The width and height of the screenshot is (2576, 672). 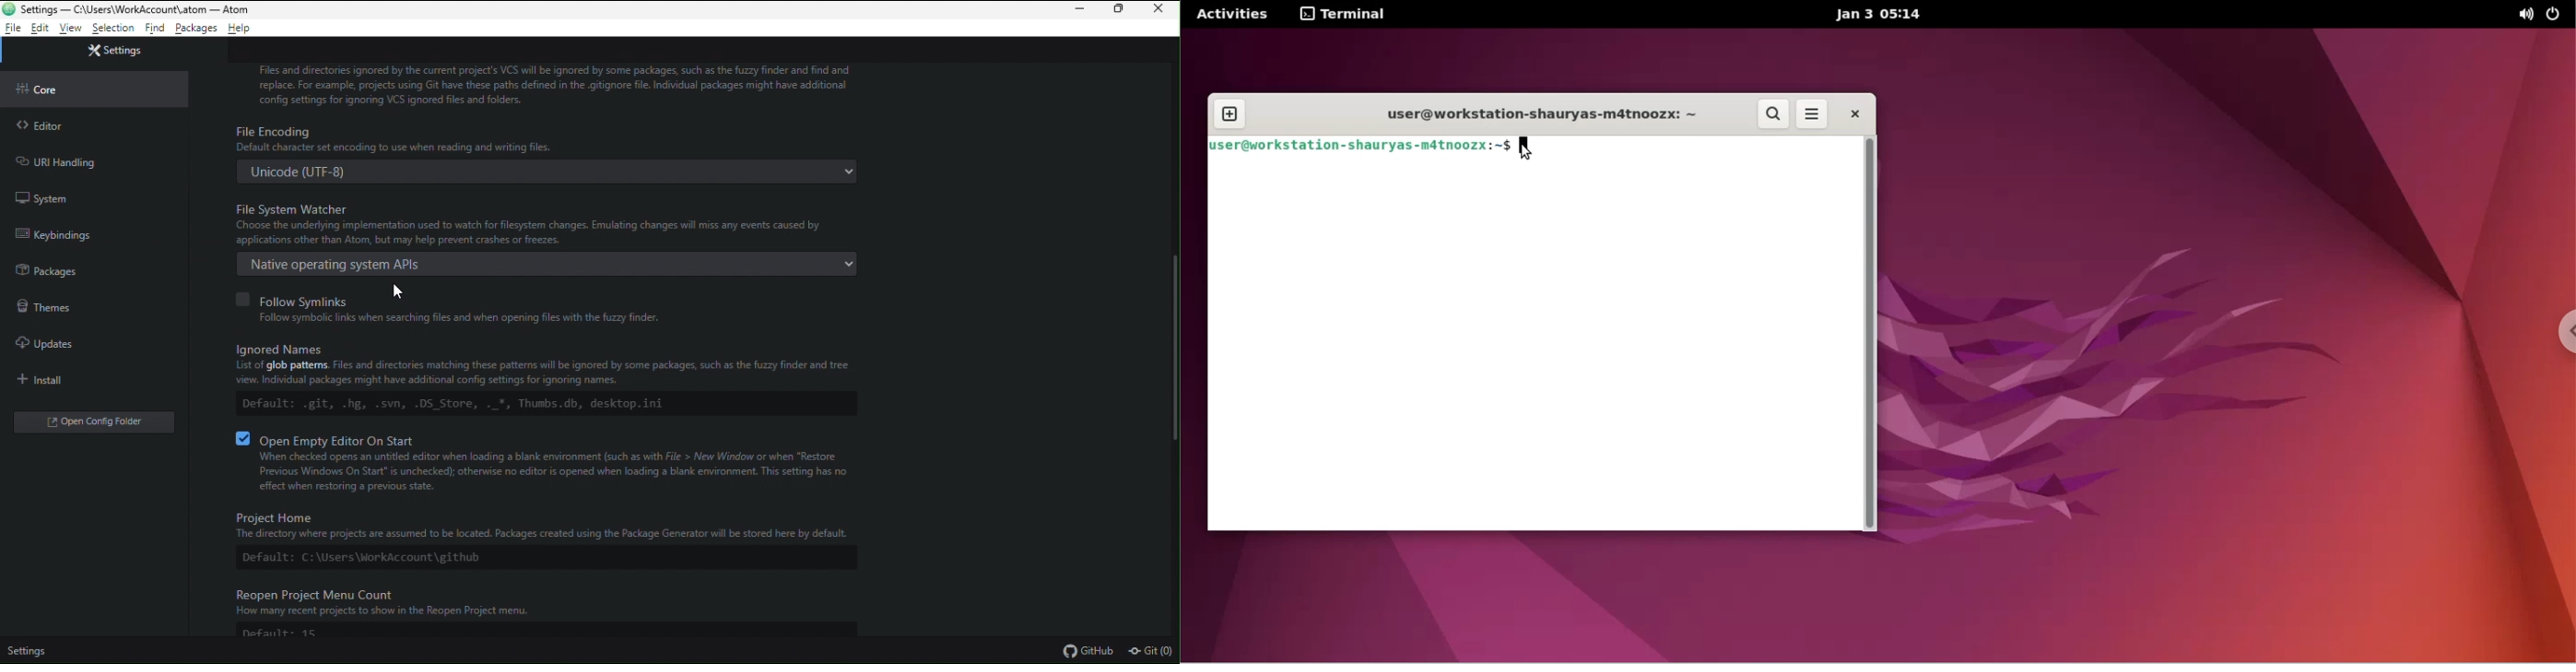 I want to click on new tab, so click(x=1228, y=116).